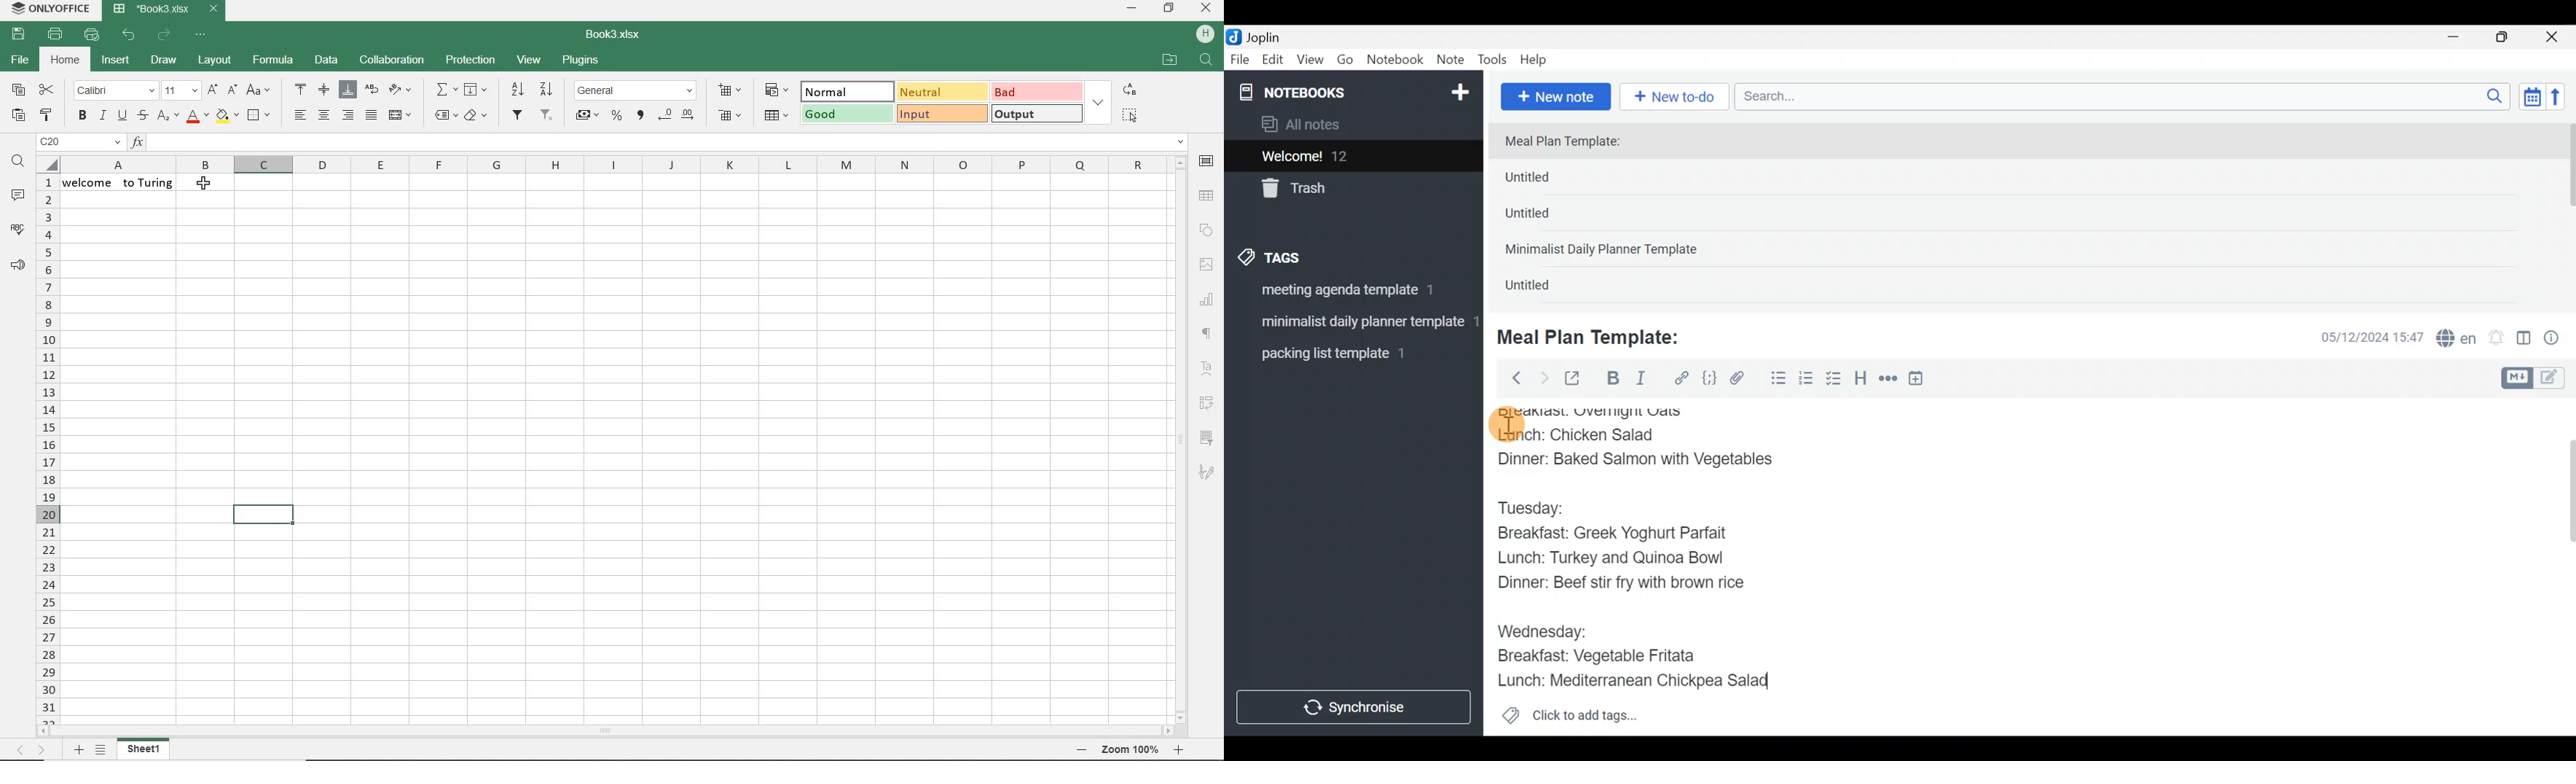 This screenshot has height=784, width=2576. What do you see at coordinates (1350, 125) in the screenshot?
I see `All notes` at bounding box center [1350, 125].